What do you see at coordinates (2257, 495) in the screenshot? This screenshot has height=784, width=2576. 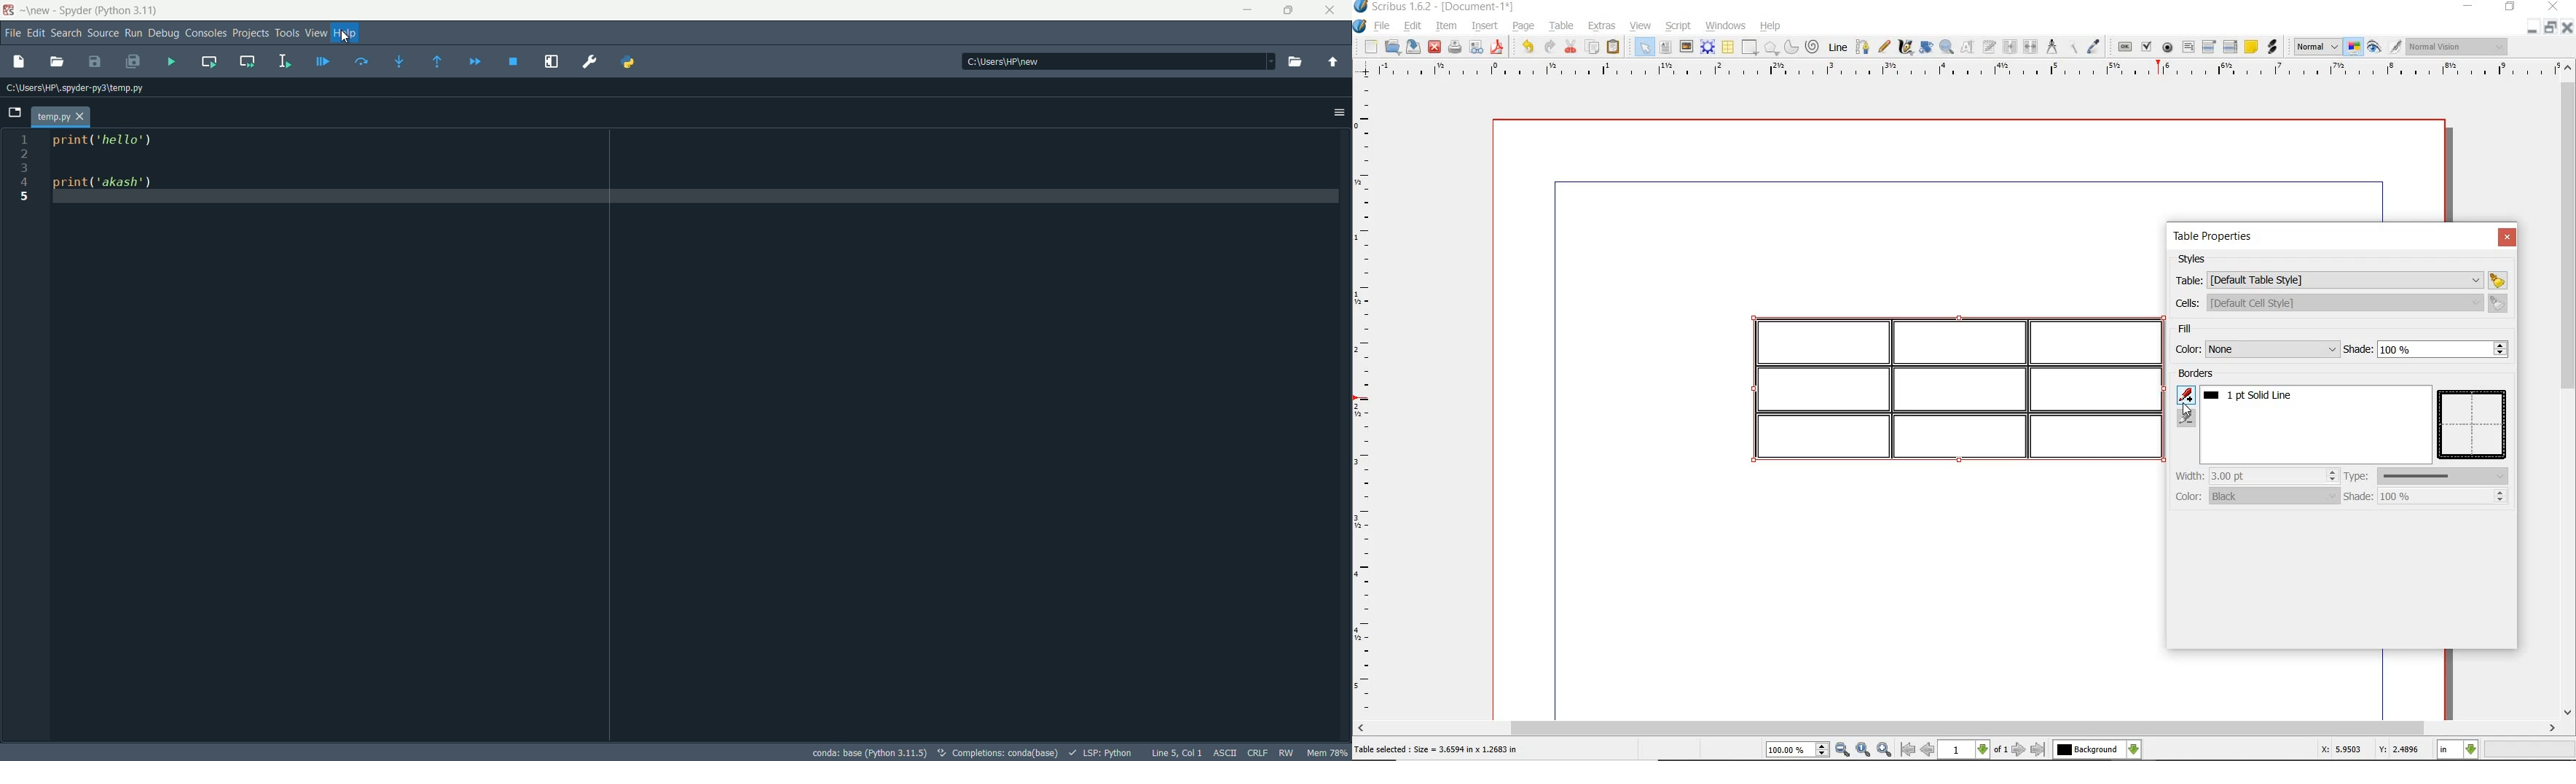 I see `color` at bounding box center [2257, 495].